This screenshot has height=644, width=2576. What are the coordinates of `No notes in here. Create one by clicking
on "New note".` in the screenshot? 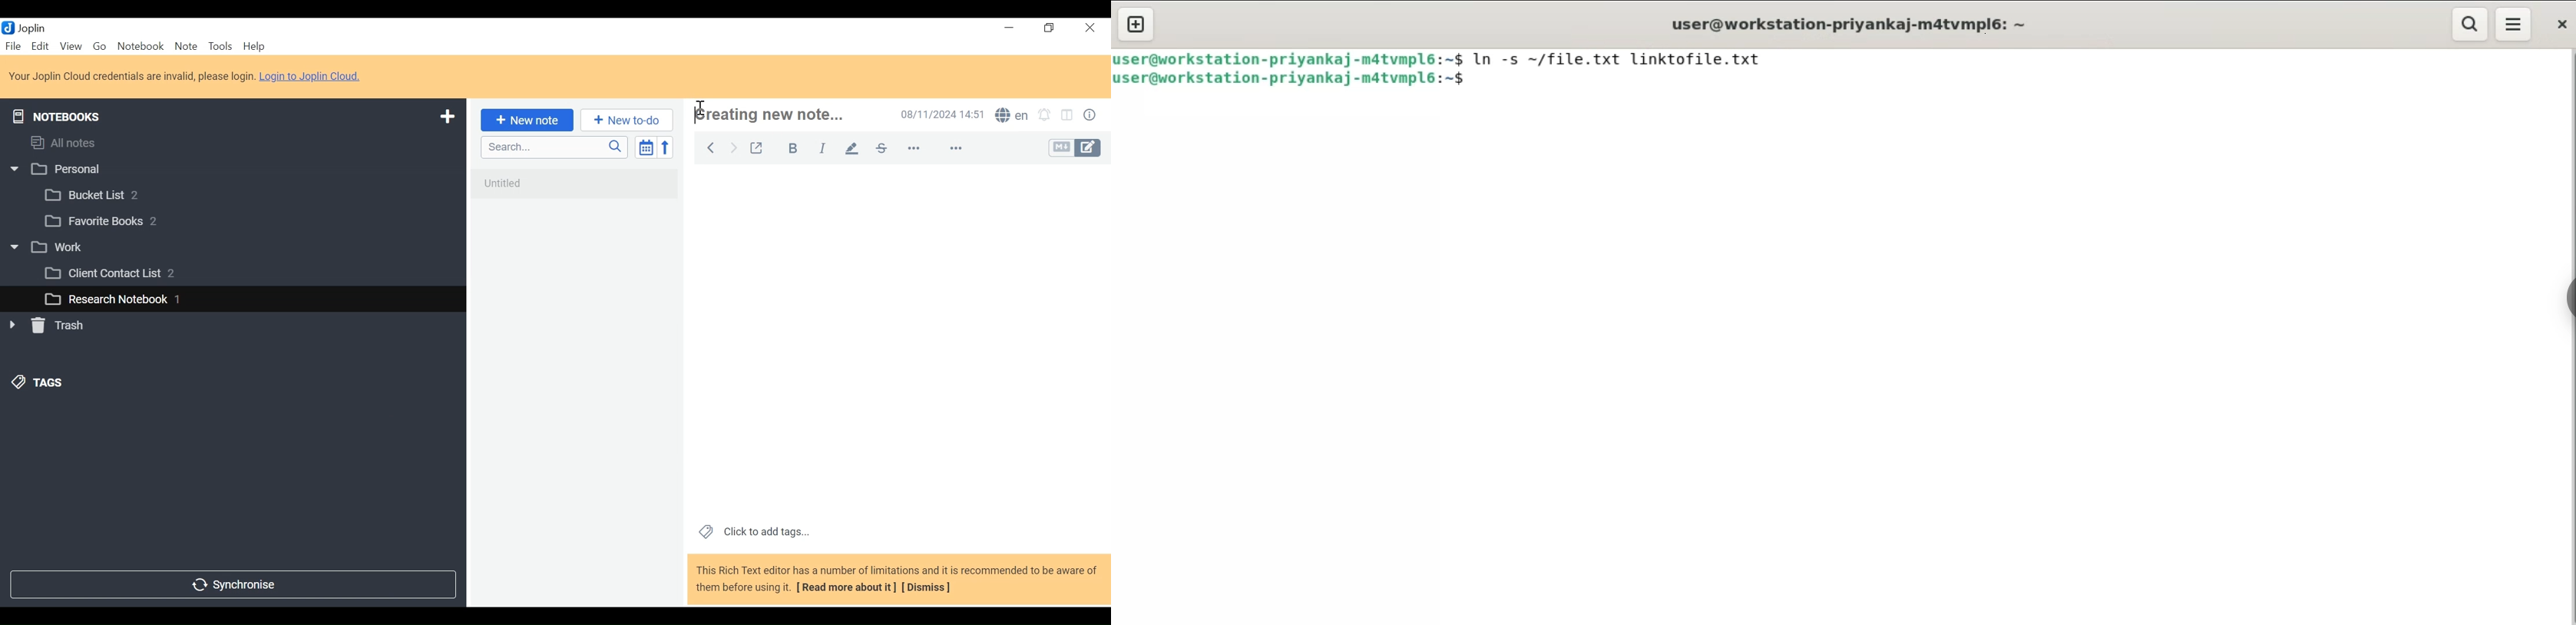 It's located at (578, 191).